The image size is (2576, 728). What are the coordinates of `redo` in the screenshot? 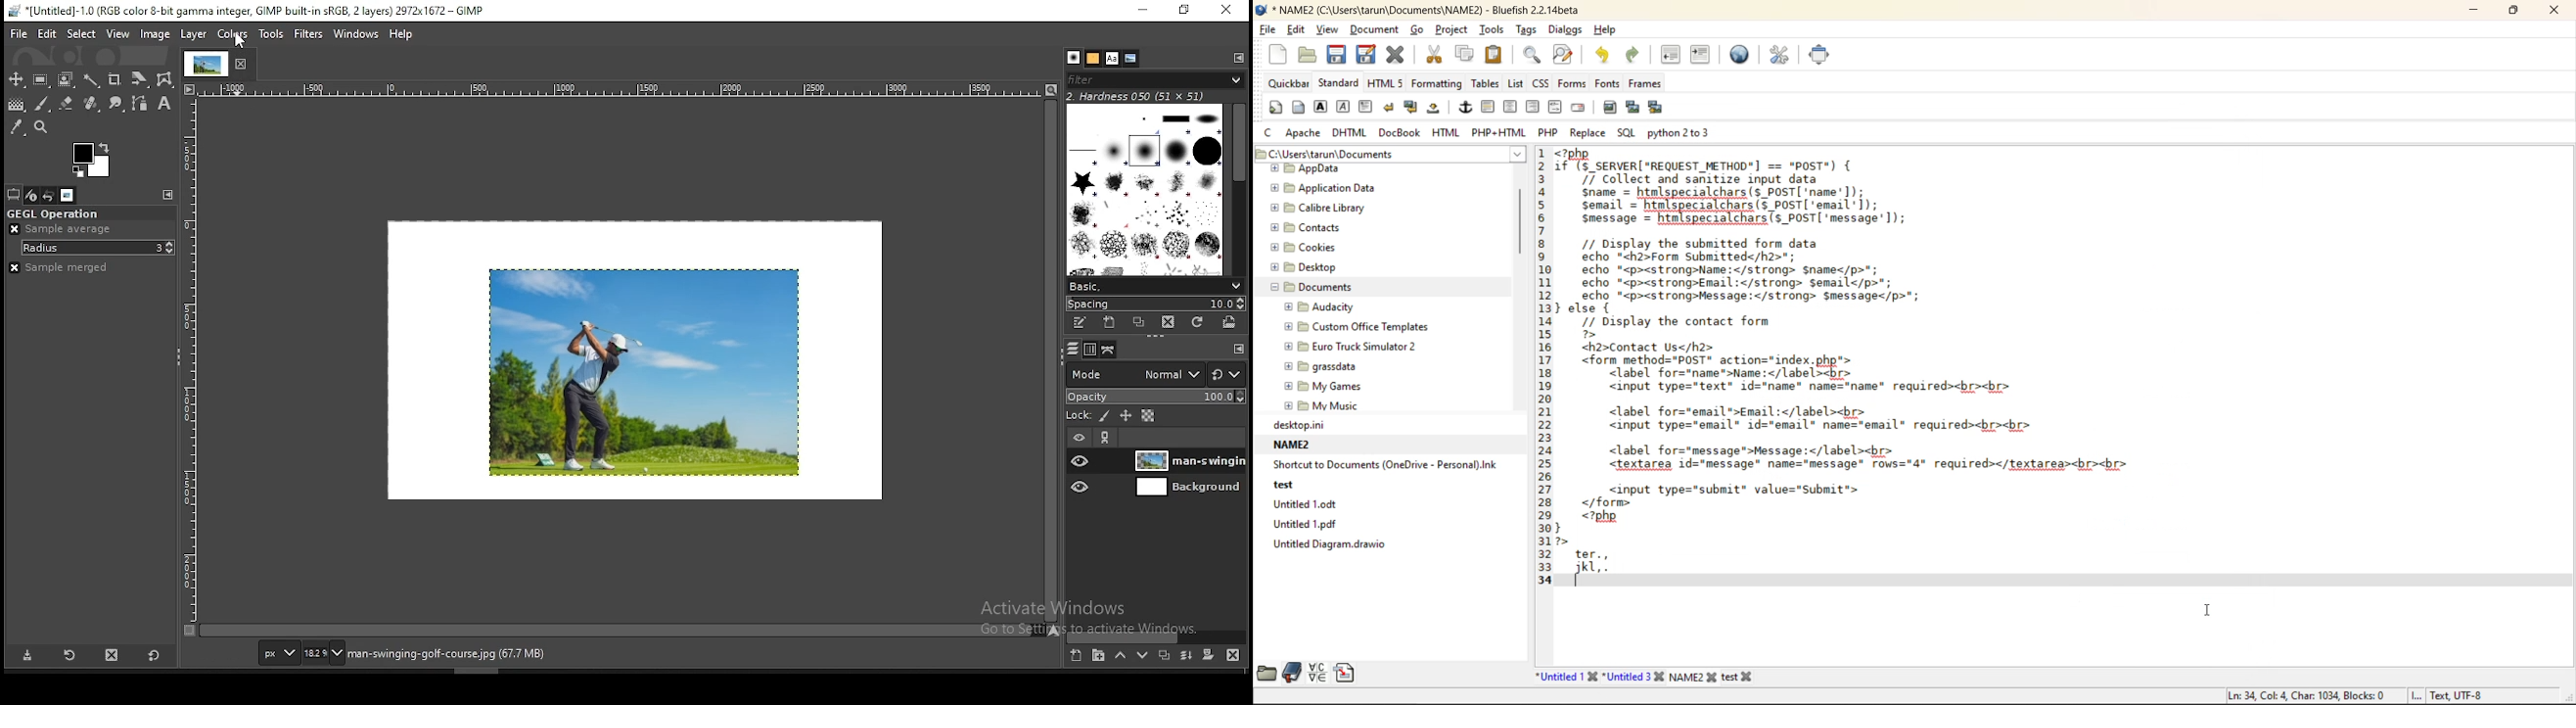 It's located at (1635, 54).